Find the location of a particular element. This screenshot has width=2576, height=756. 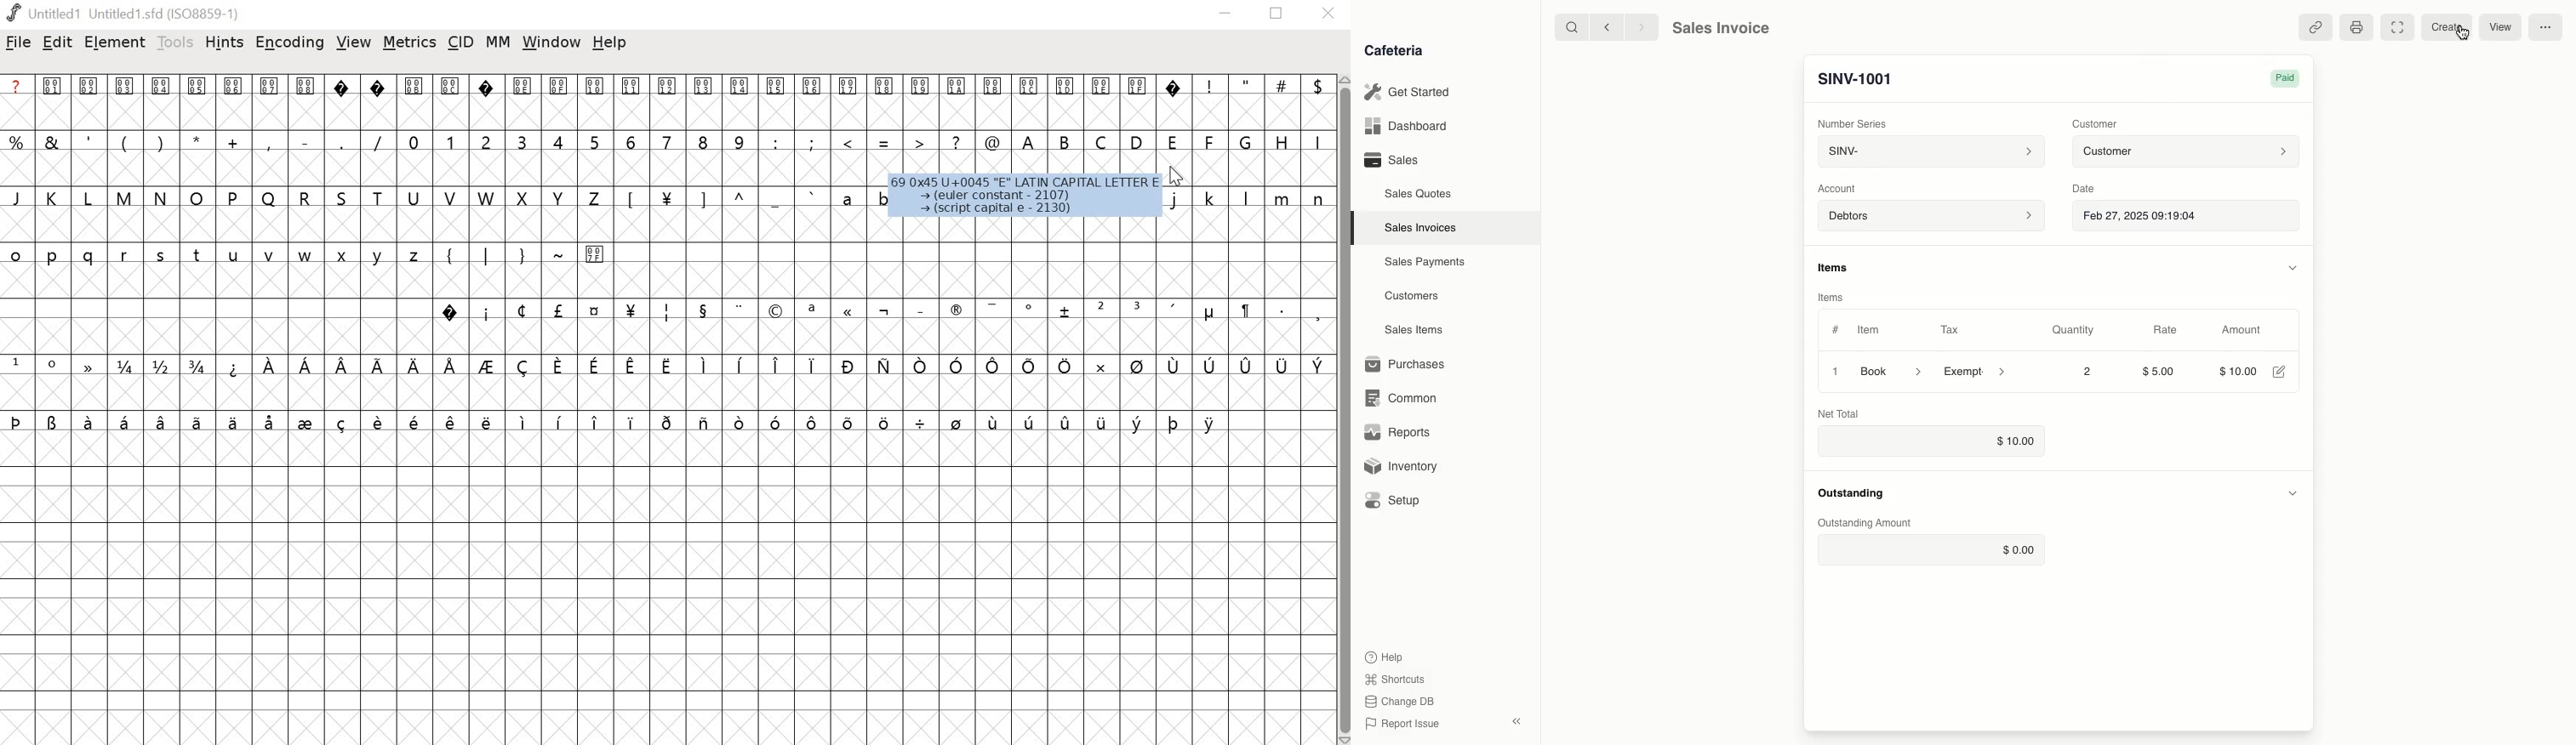

Customers is located at coordinates (1412, 297).